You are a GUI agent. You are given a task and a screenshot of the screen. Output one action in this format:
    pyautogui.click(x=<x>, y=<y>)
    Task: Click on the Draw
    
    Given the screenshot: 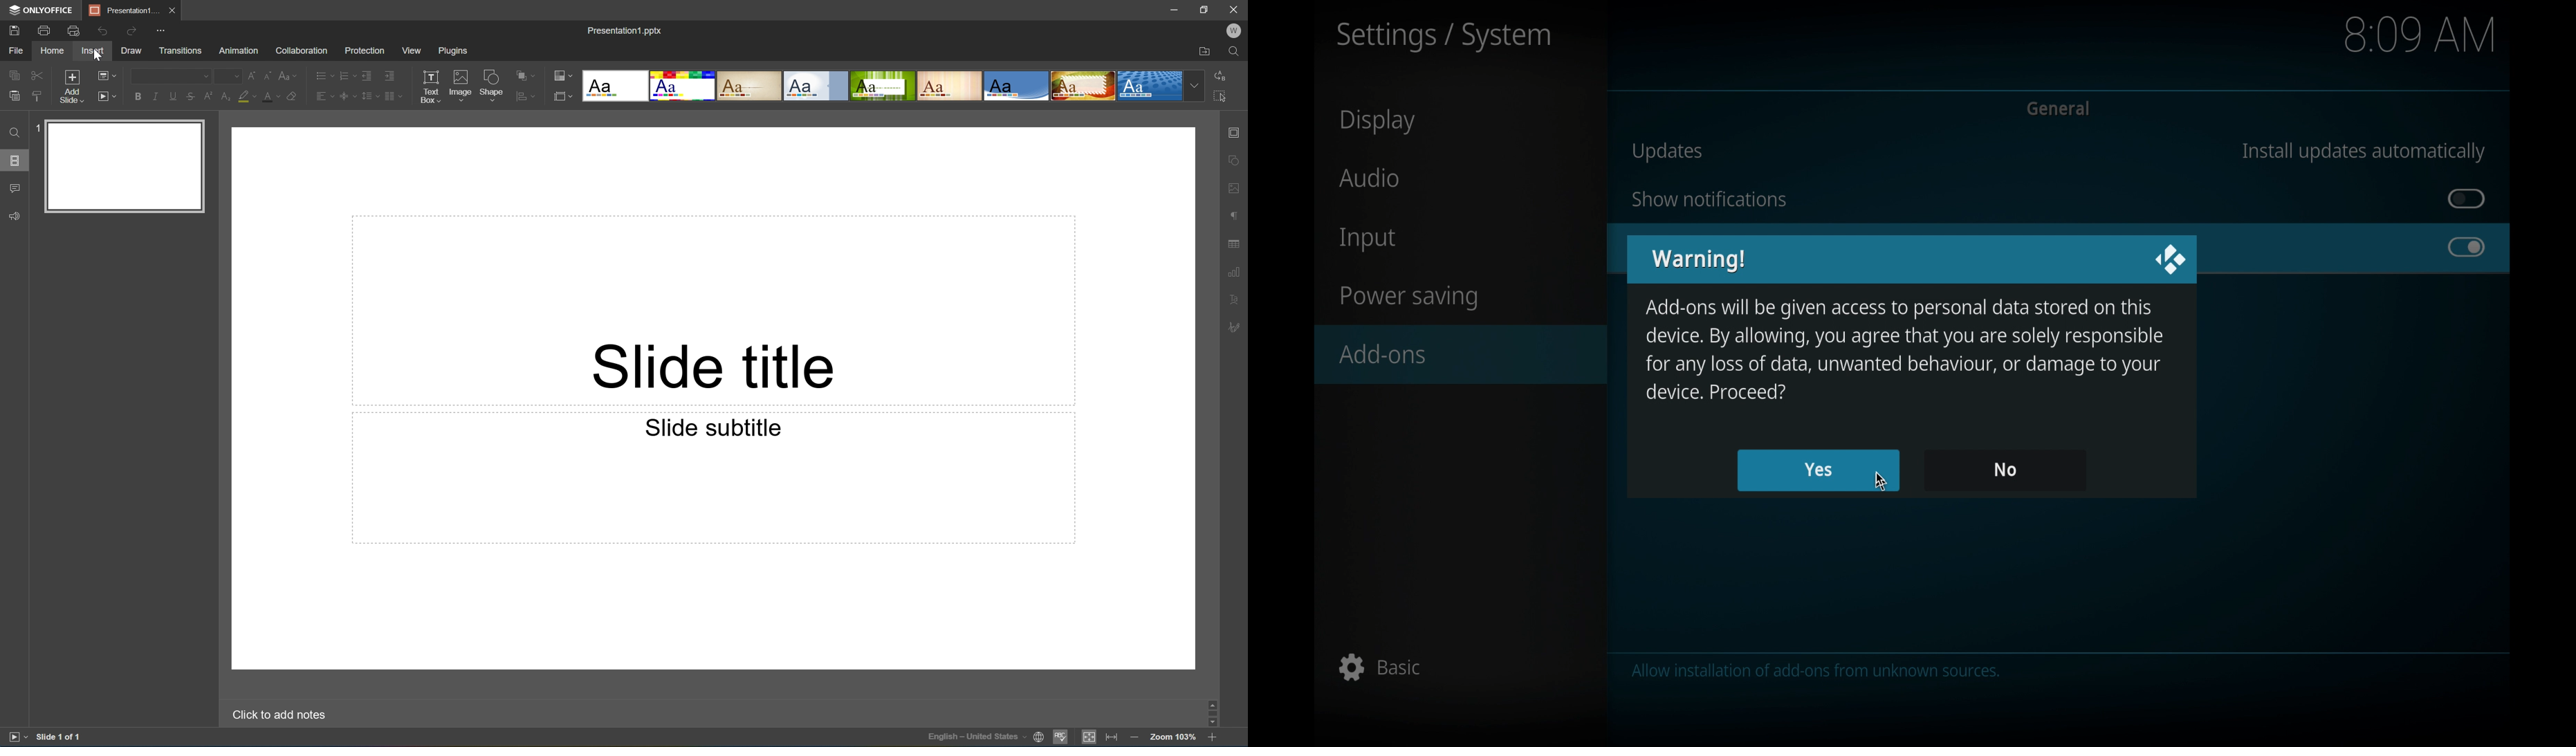 What is the action you would take?
    pyautogui.click(x=133, y=50)
    